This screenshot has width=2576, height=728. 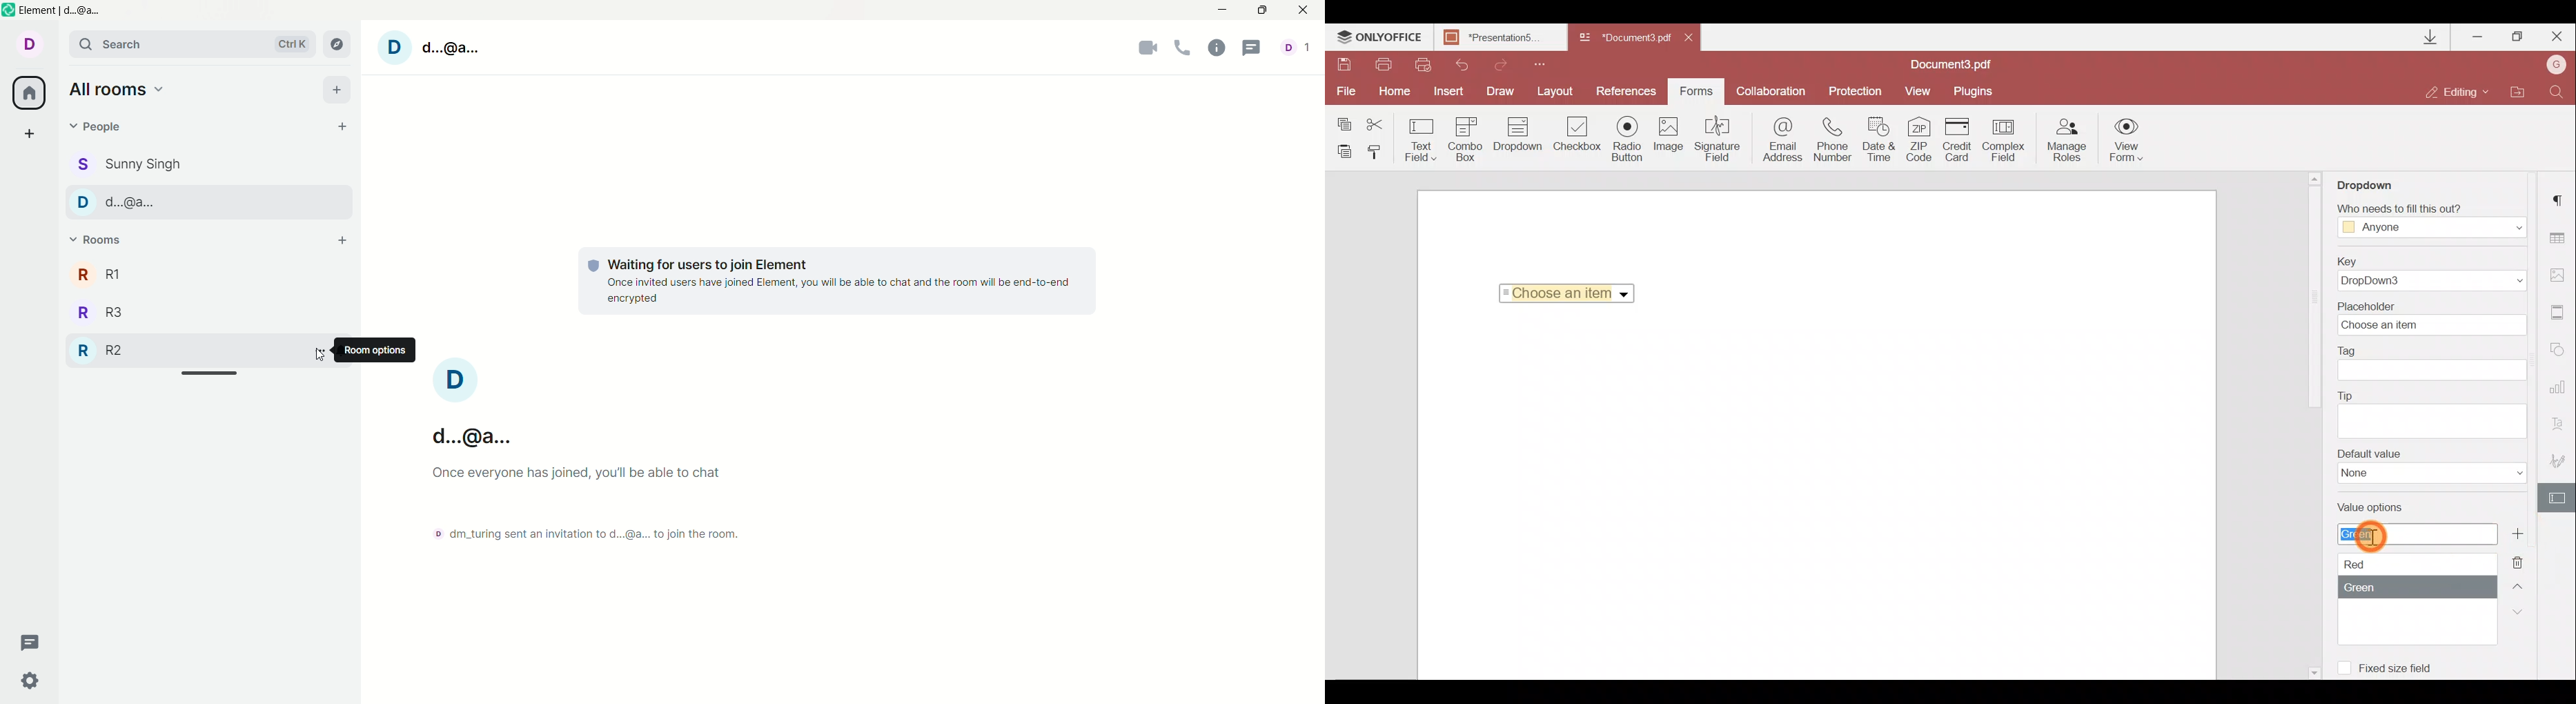 I want to click on room option, so click(x=375, y=350).